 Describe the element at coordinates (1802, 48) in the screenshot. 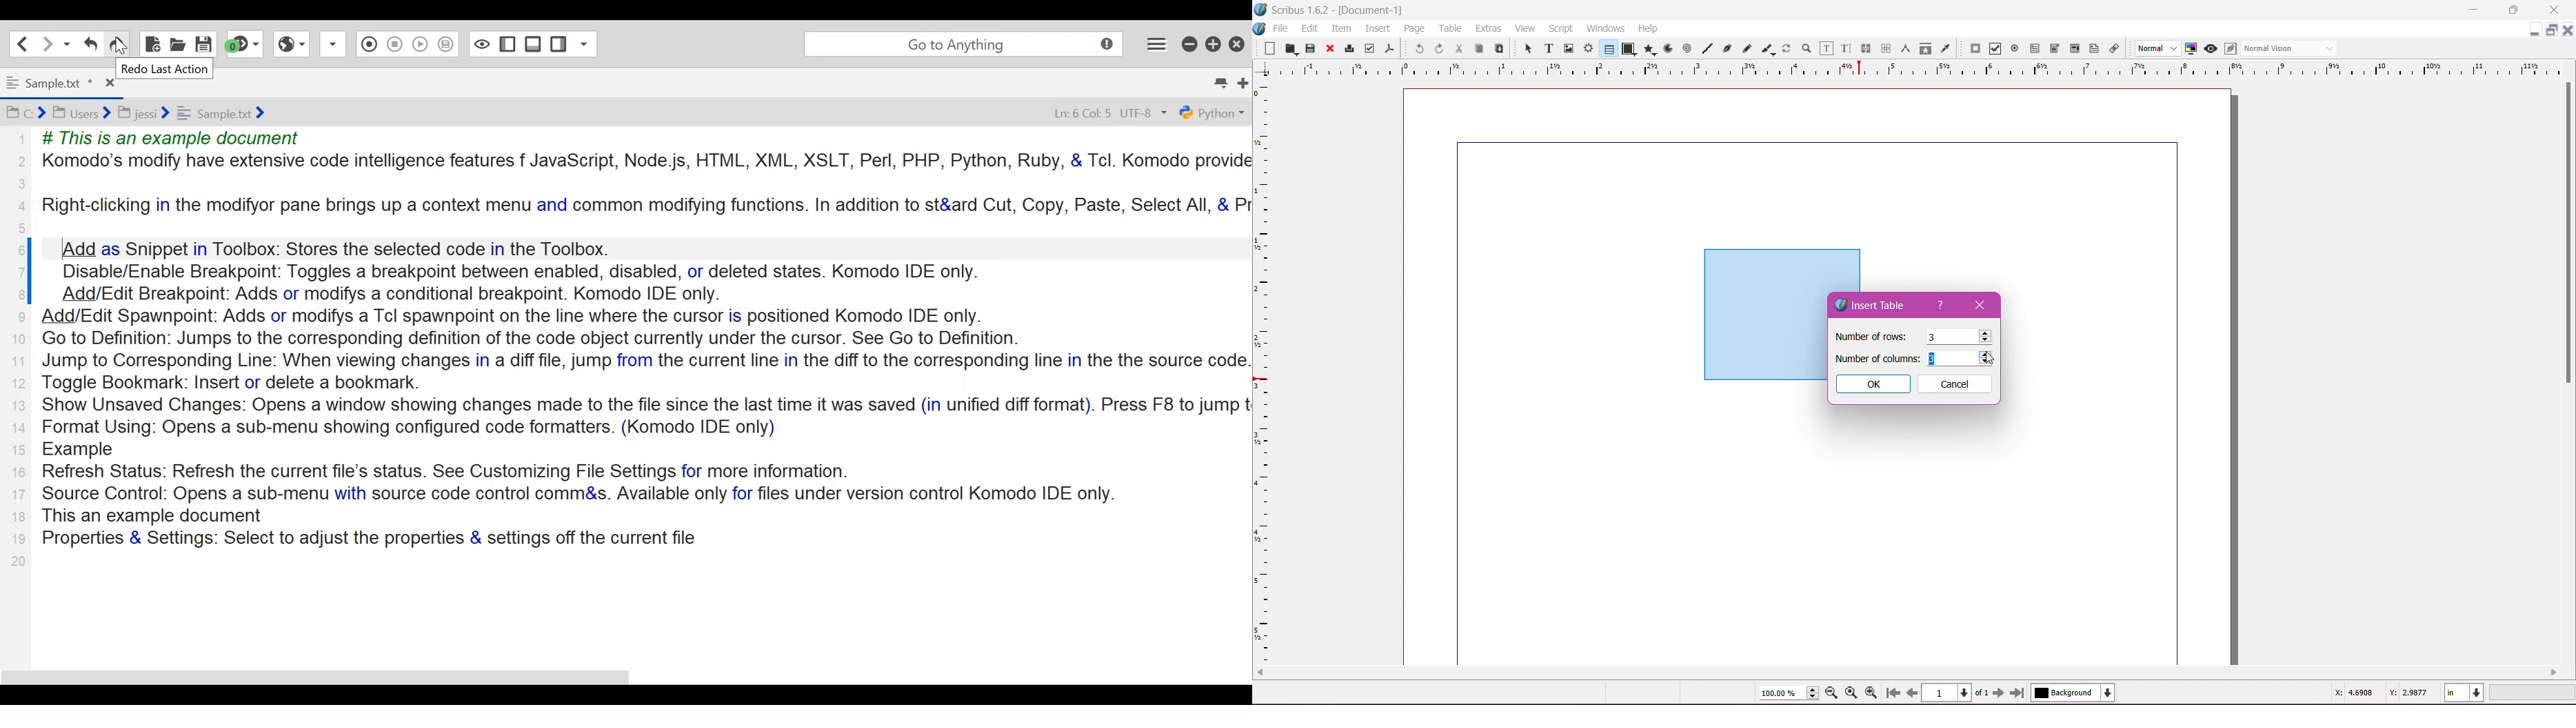

I see `Zoom in or out` at that location.